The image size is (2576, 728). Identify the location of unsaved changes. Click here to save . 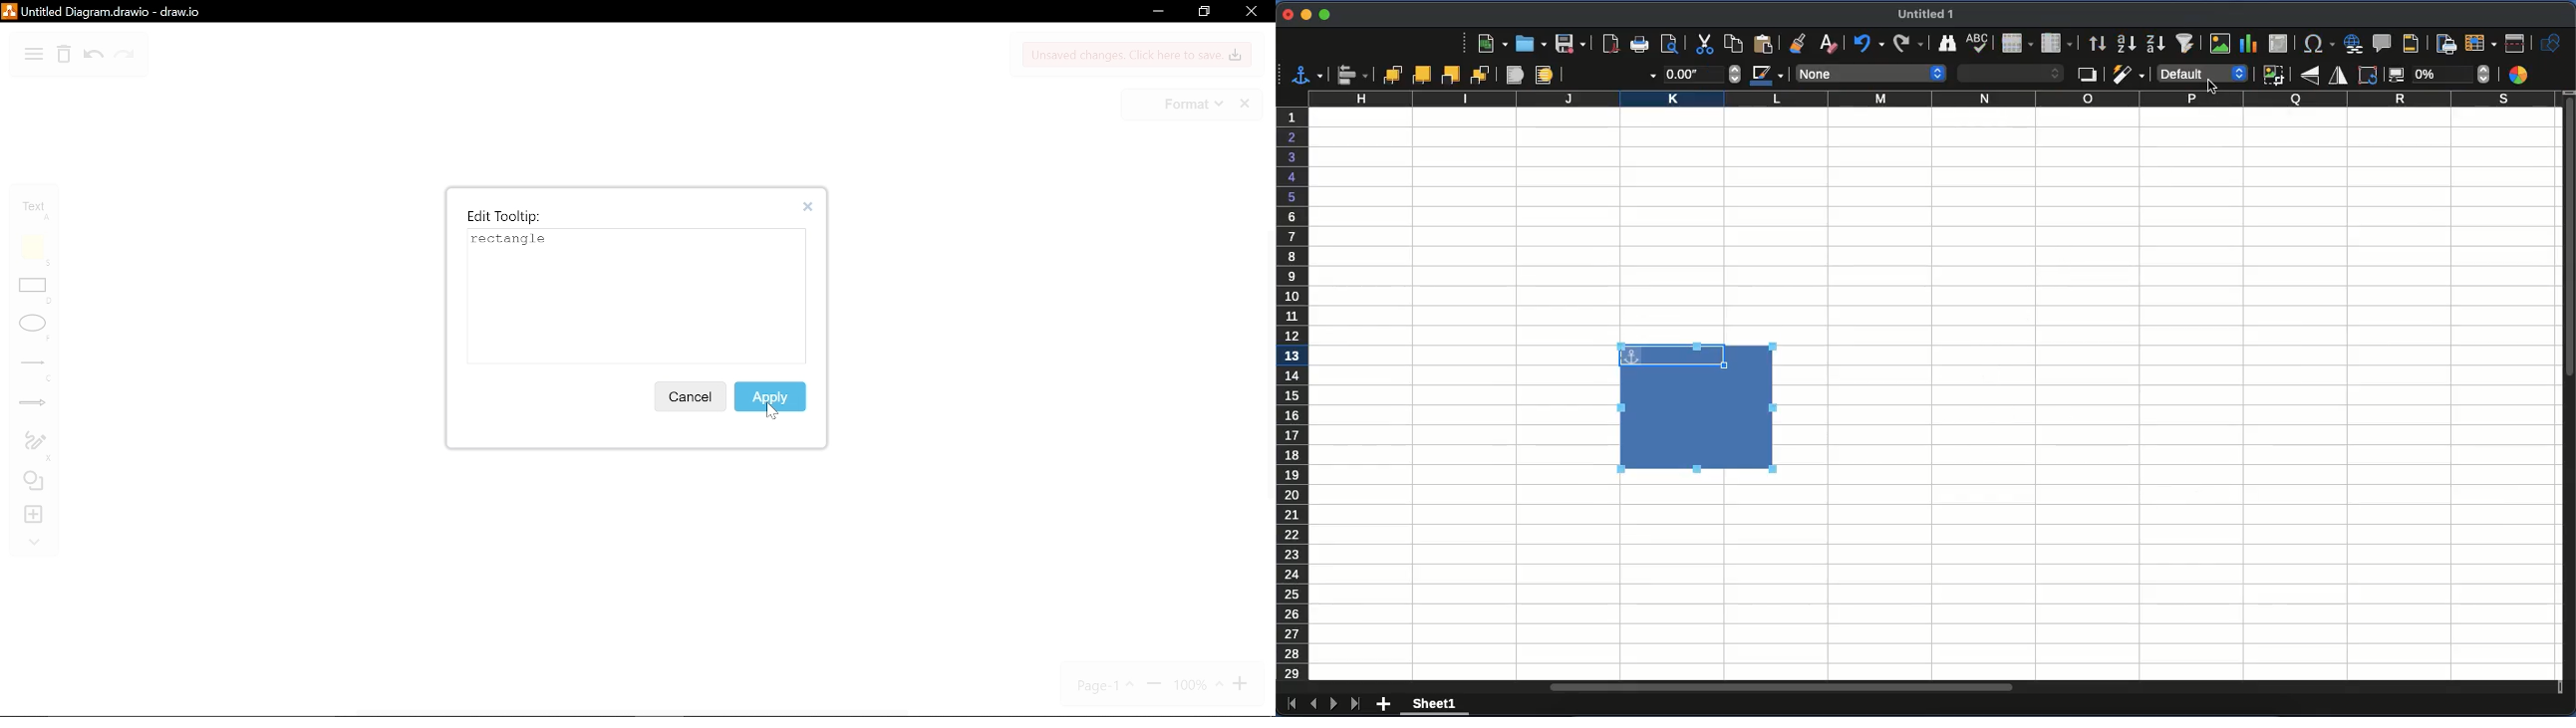
(1138, 55).